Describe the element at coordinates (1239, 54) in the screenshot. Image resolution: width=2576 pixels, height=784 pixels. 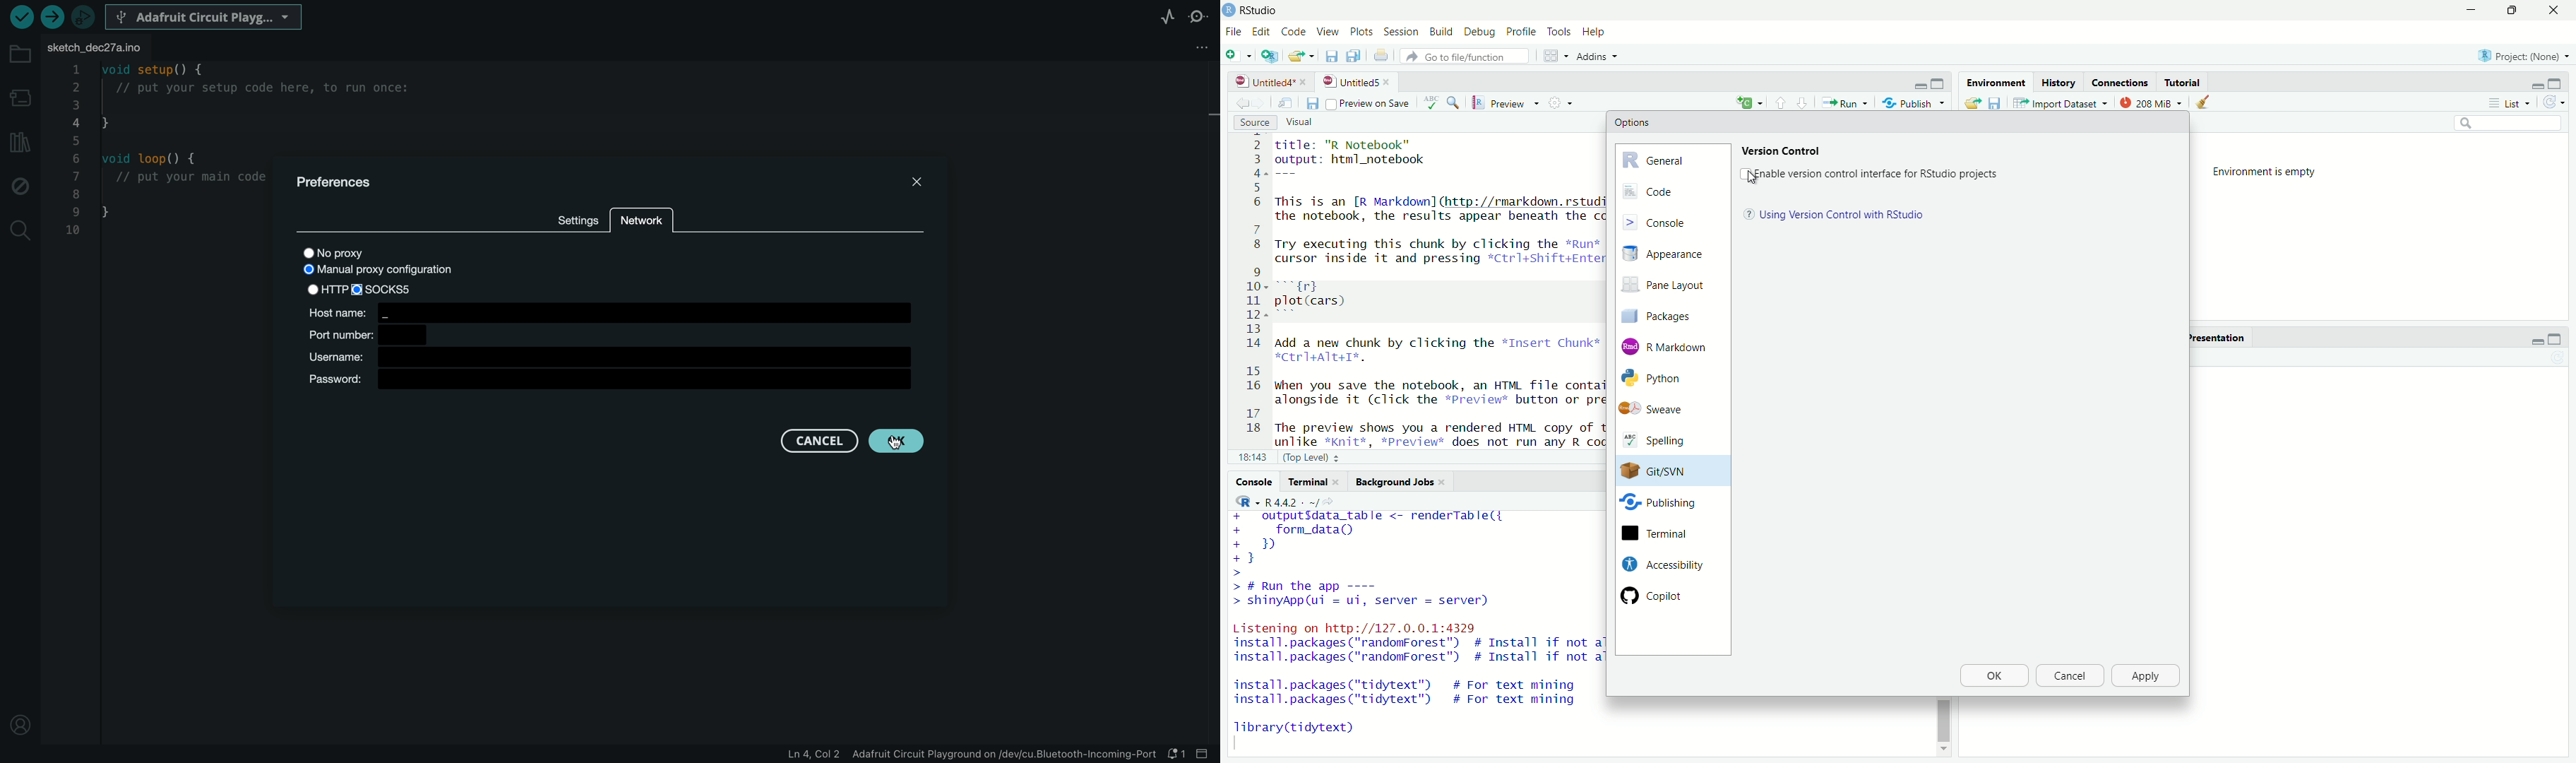
I see `New File` at that location.